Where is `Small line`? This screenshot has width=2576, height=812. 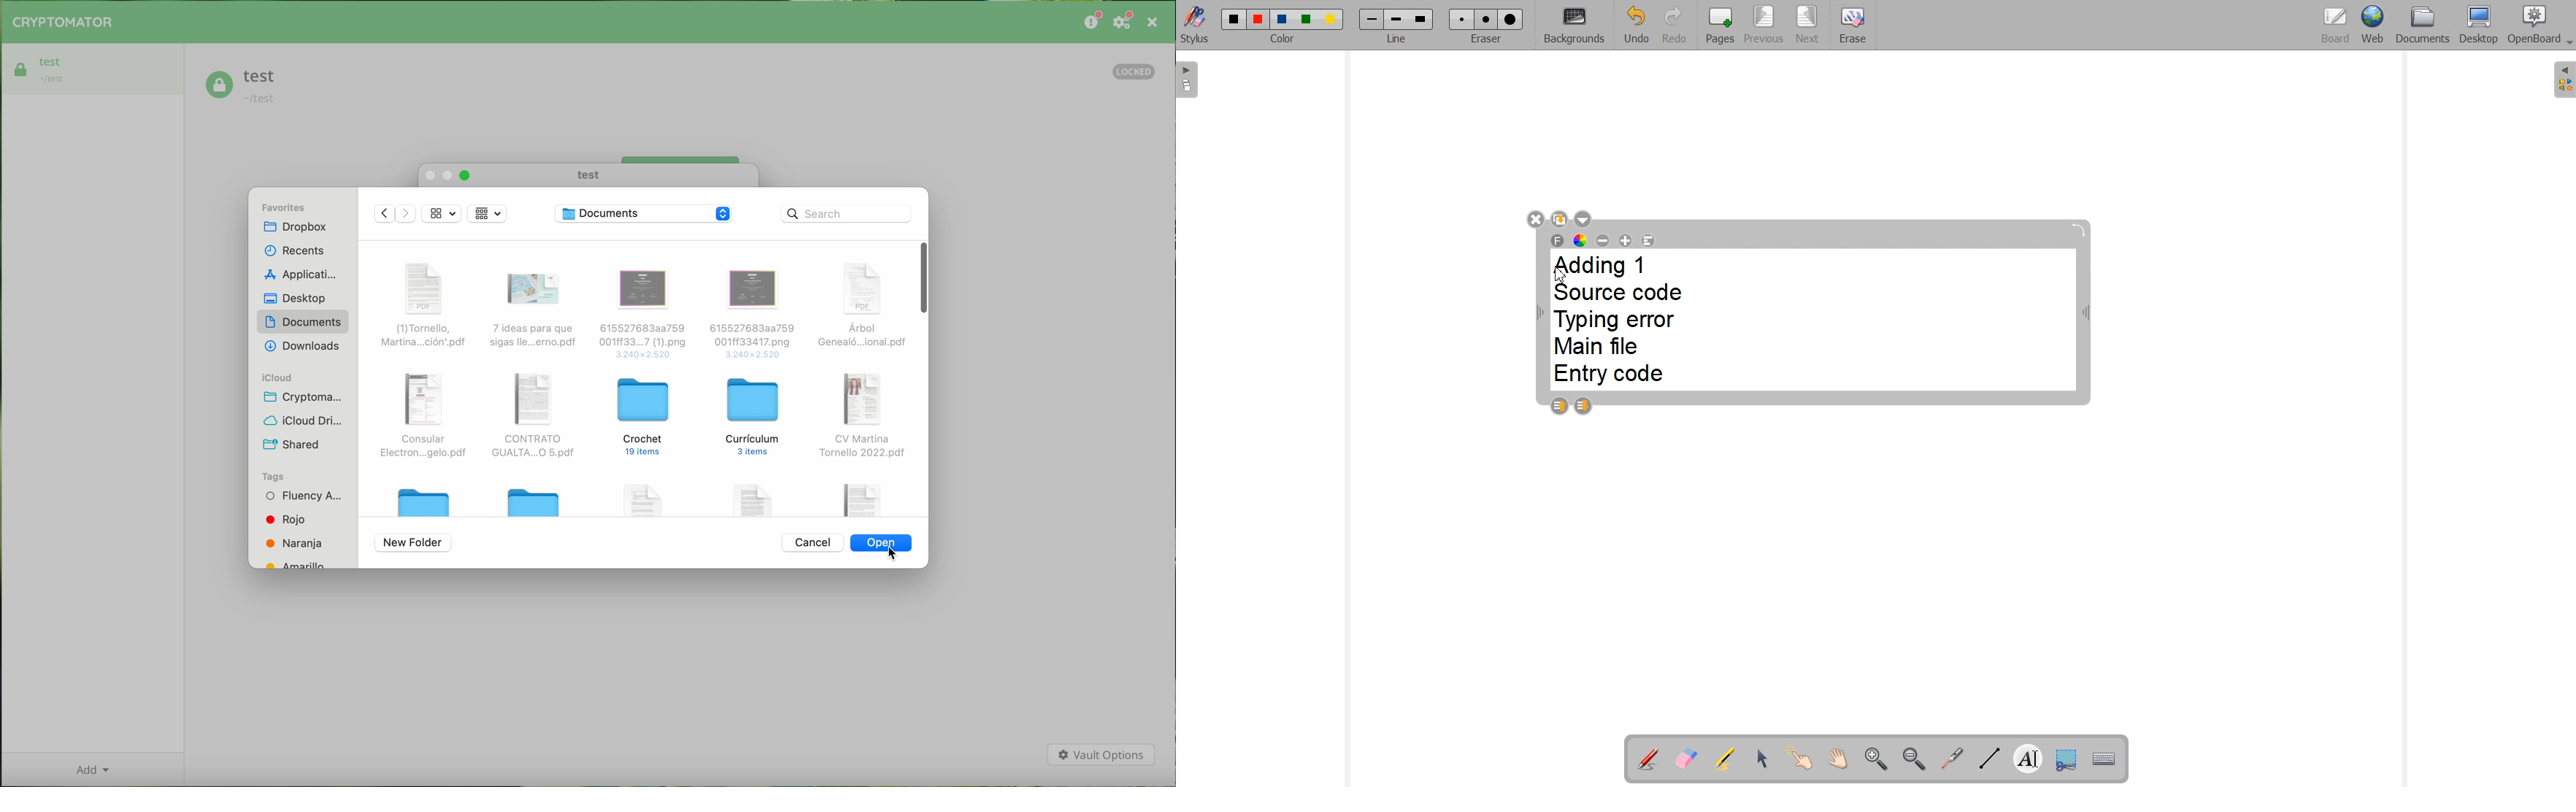 Small line is located at coordinates (1372, 20).